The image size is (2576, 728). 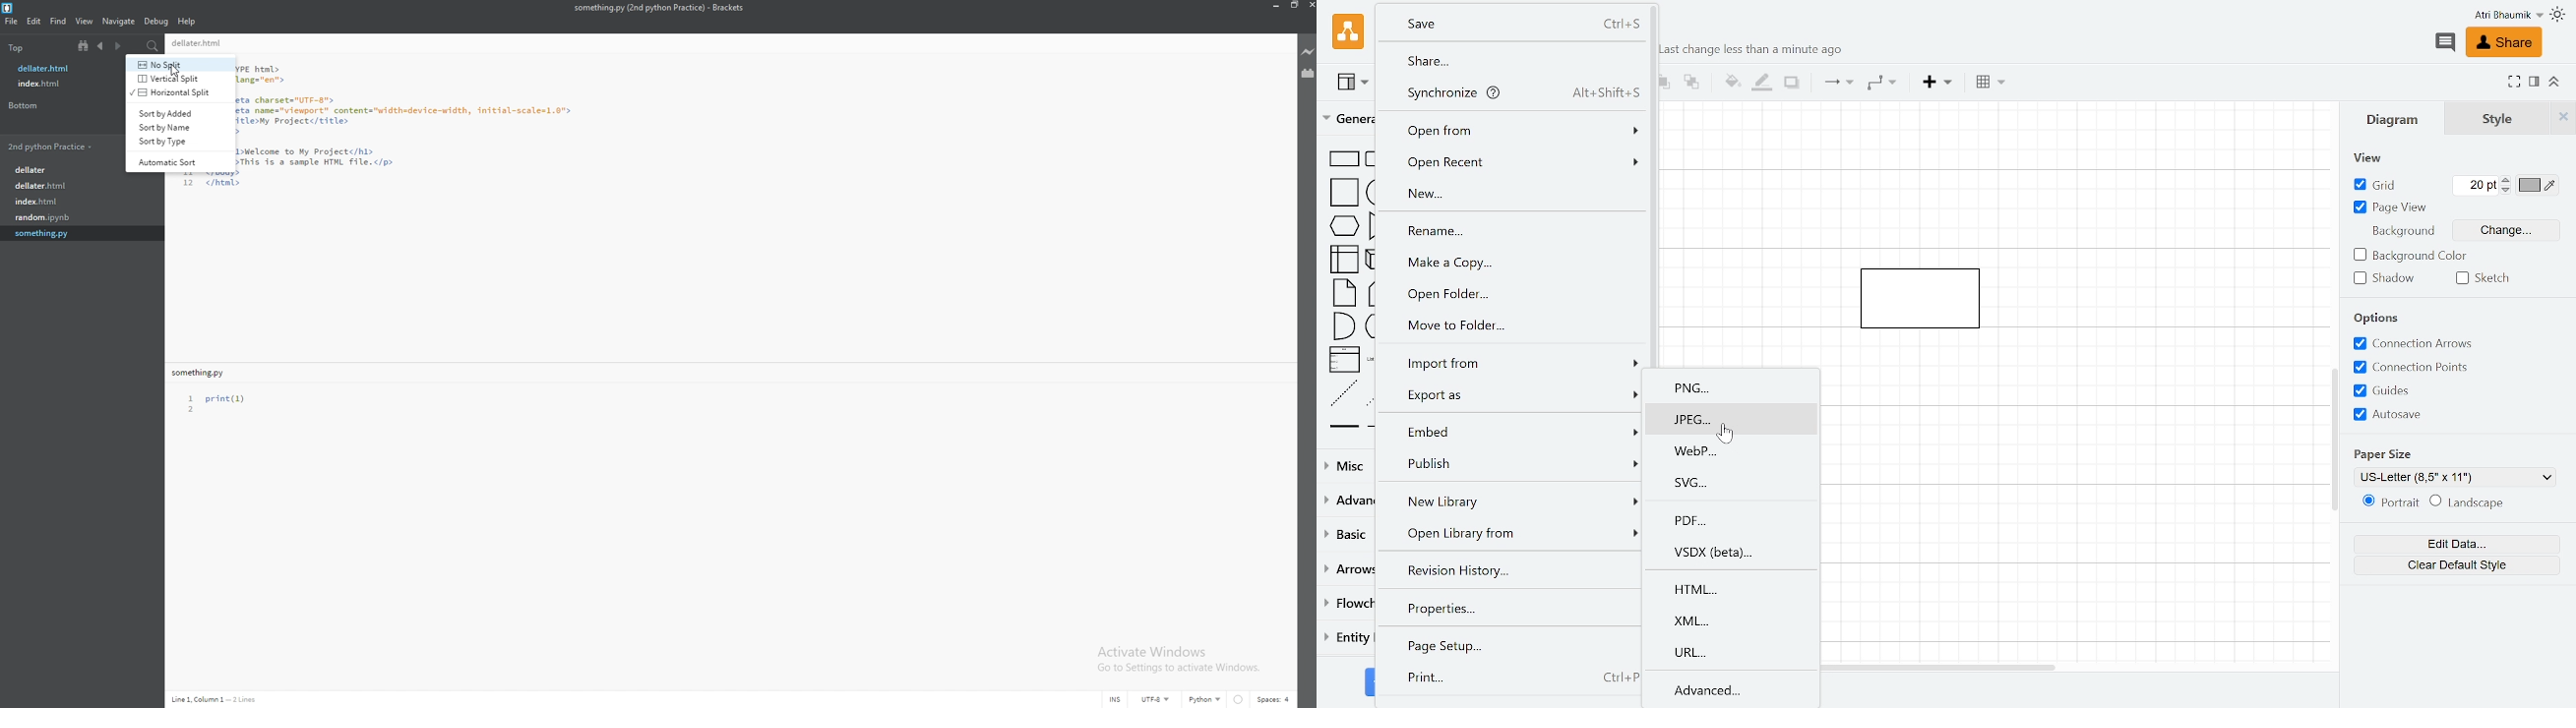 I want to click on encoding, so click(x=1156, y=700).